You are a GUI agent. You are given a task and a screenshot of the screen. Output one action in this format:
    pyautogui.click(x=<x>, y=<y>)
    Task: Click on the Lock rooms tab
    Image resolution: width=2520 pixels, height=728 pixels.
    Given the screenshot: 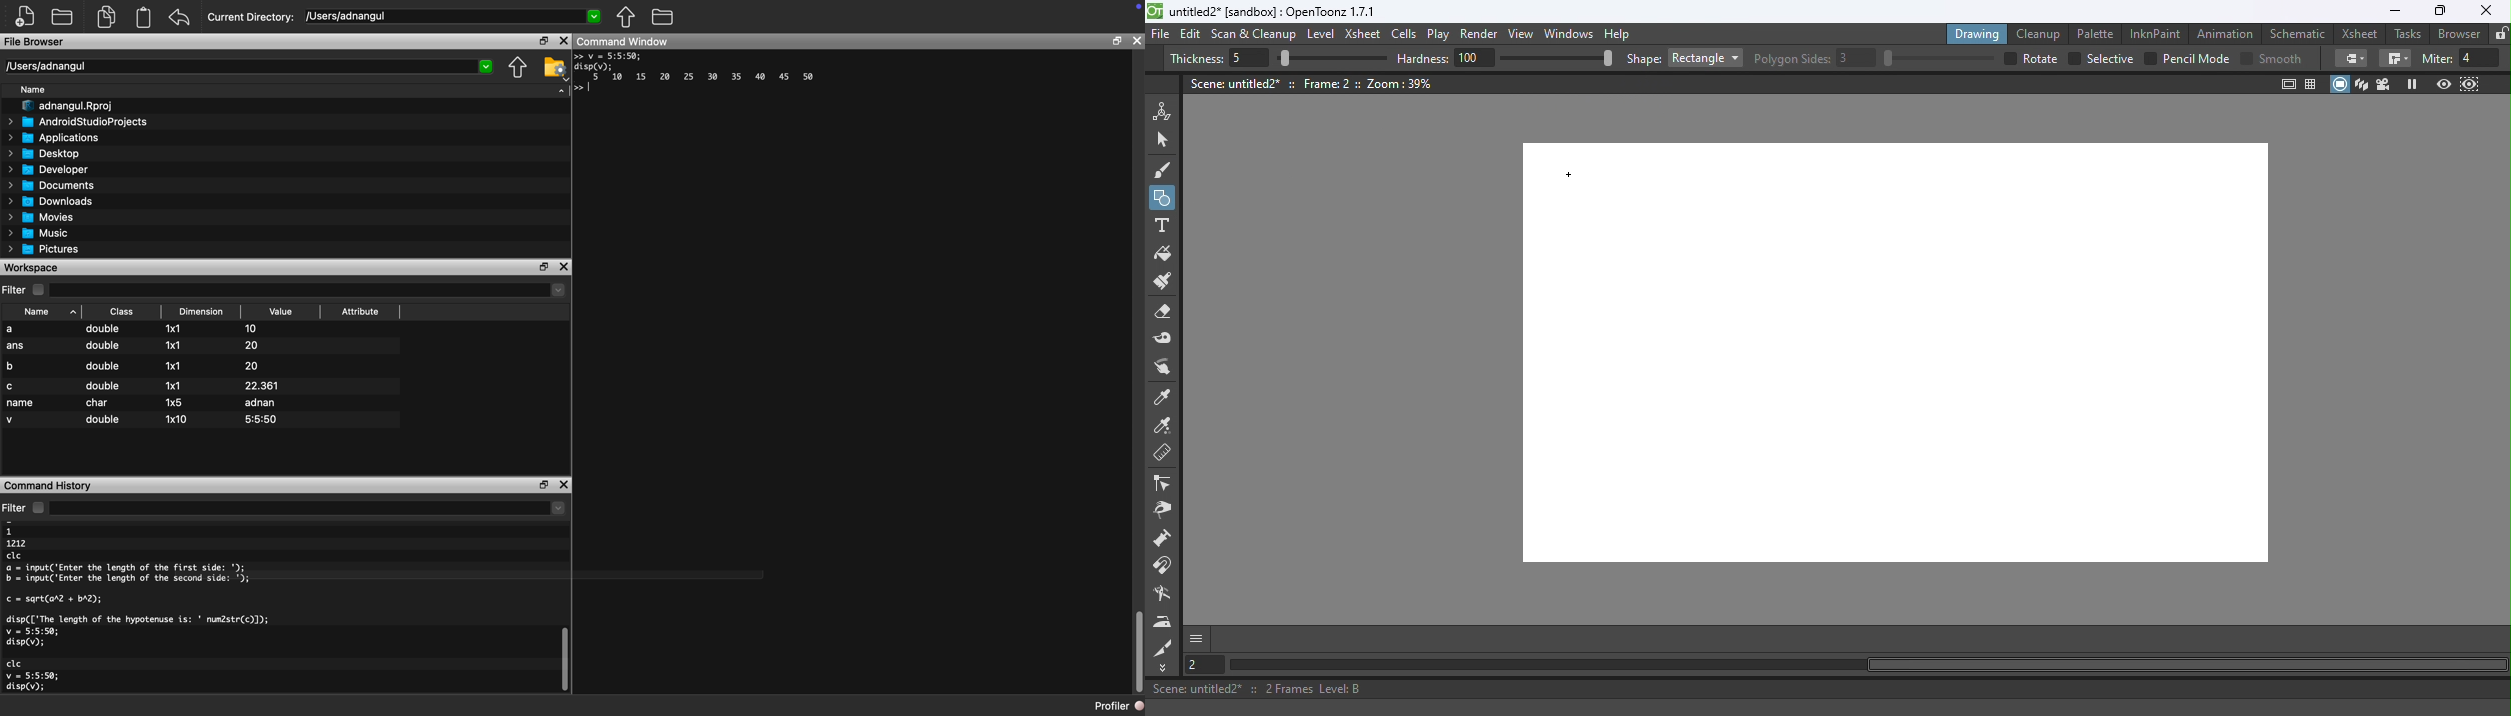 What is the action you would take?
    pyautogui.click(x=2501, y=35)
    